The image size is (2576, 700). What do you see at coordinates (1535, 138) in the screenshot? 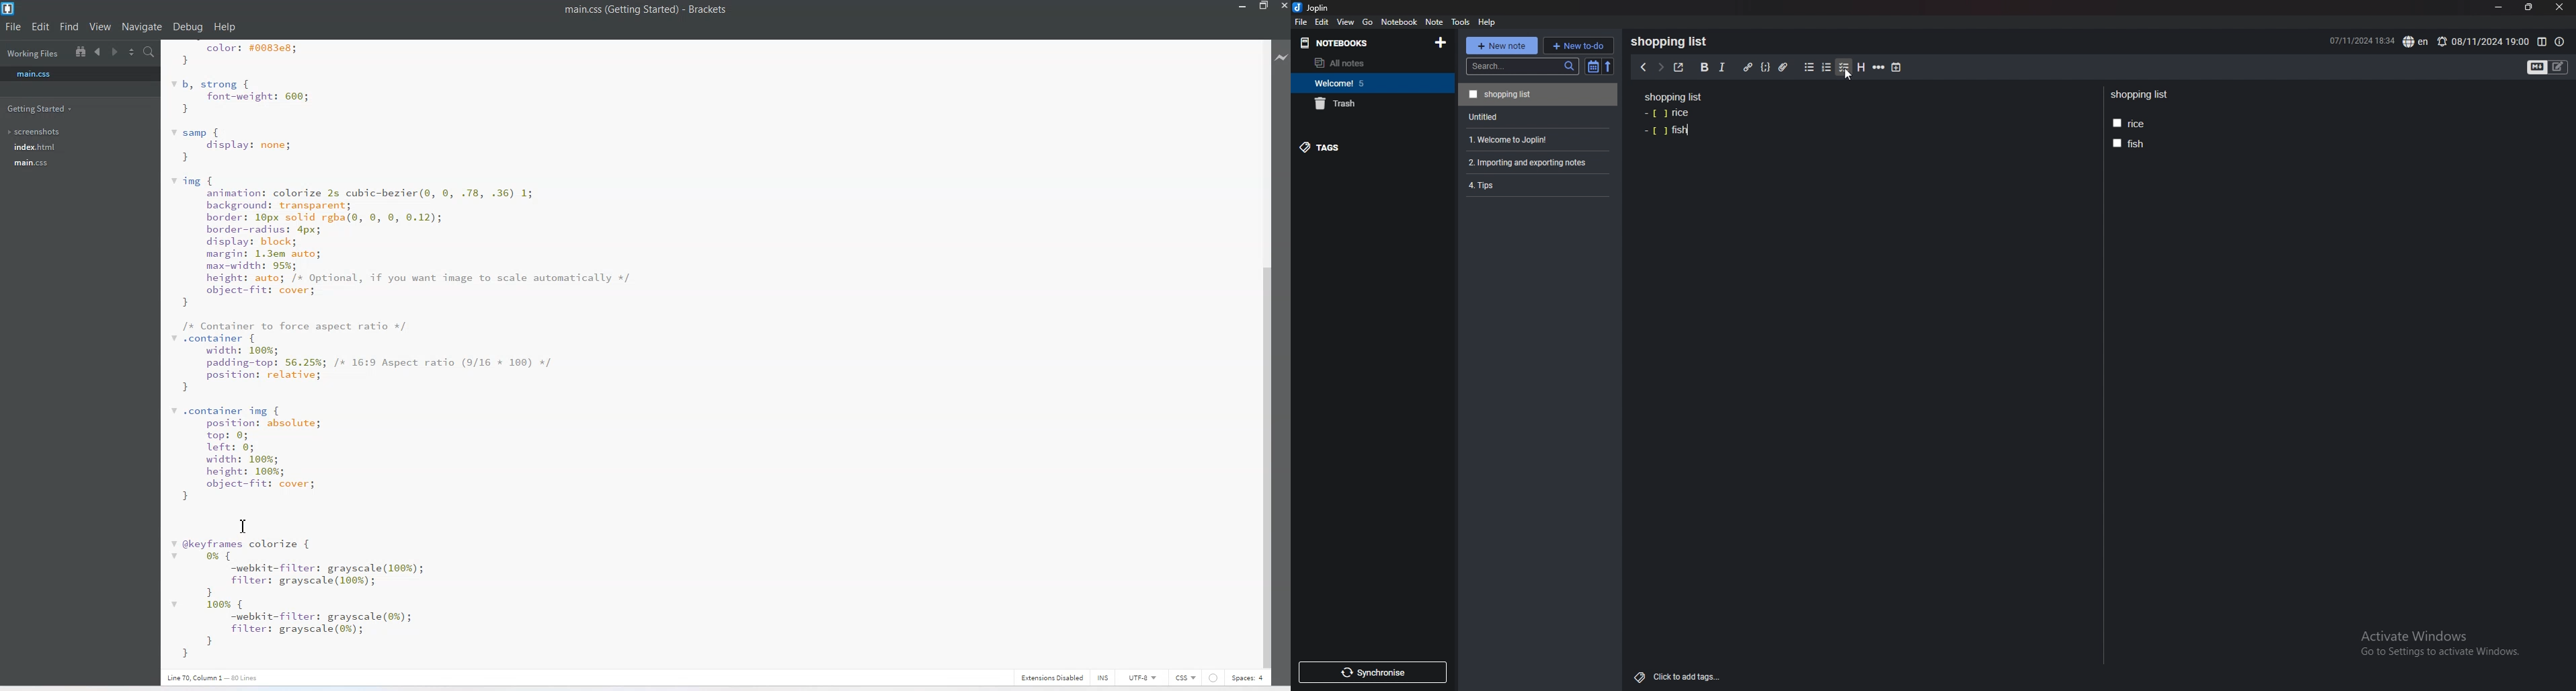
I see `1. Welcome to Joplin!` at bounding box center [1535, 138].